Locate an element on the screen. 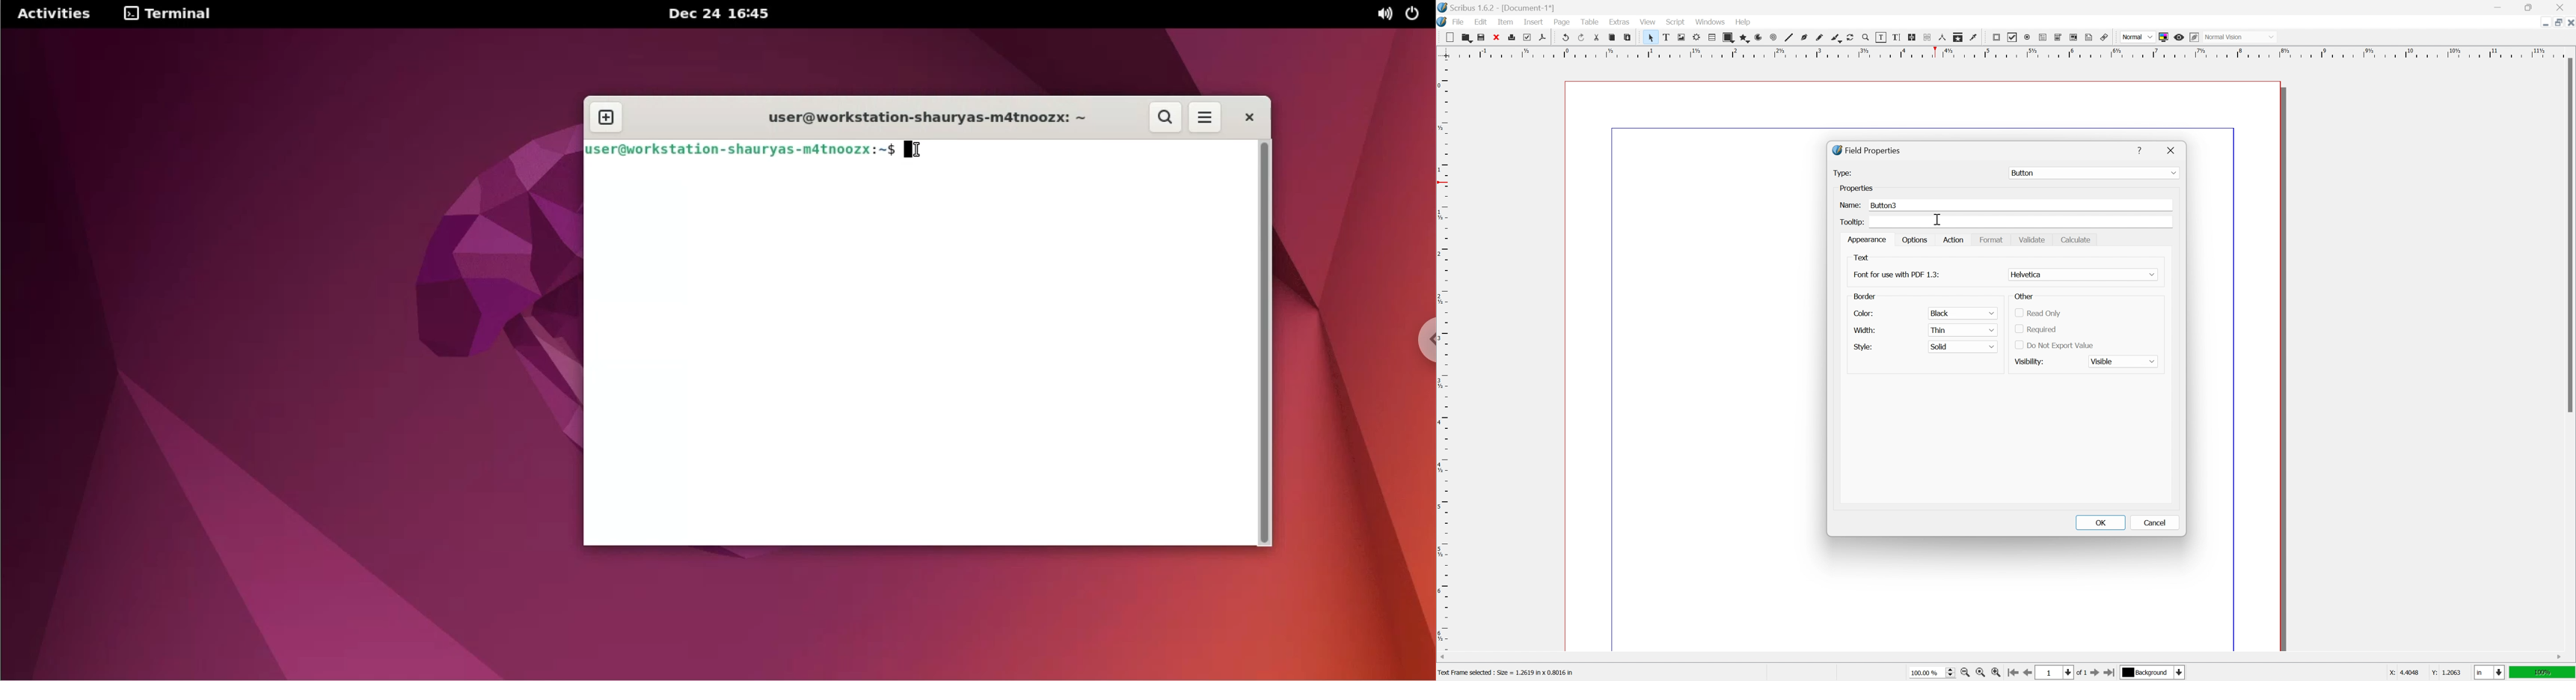 The image size is (2576, 700). eye dropper is located at coordinates (1975, 37).